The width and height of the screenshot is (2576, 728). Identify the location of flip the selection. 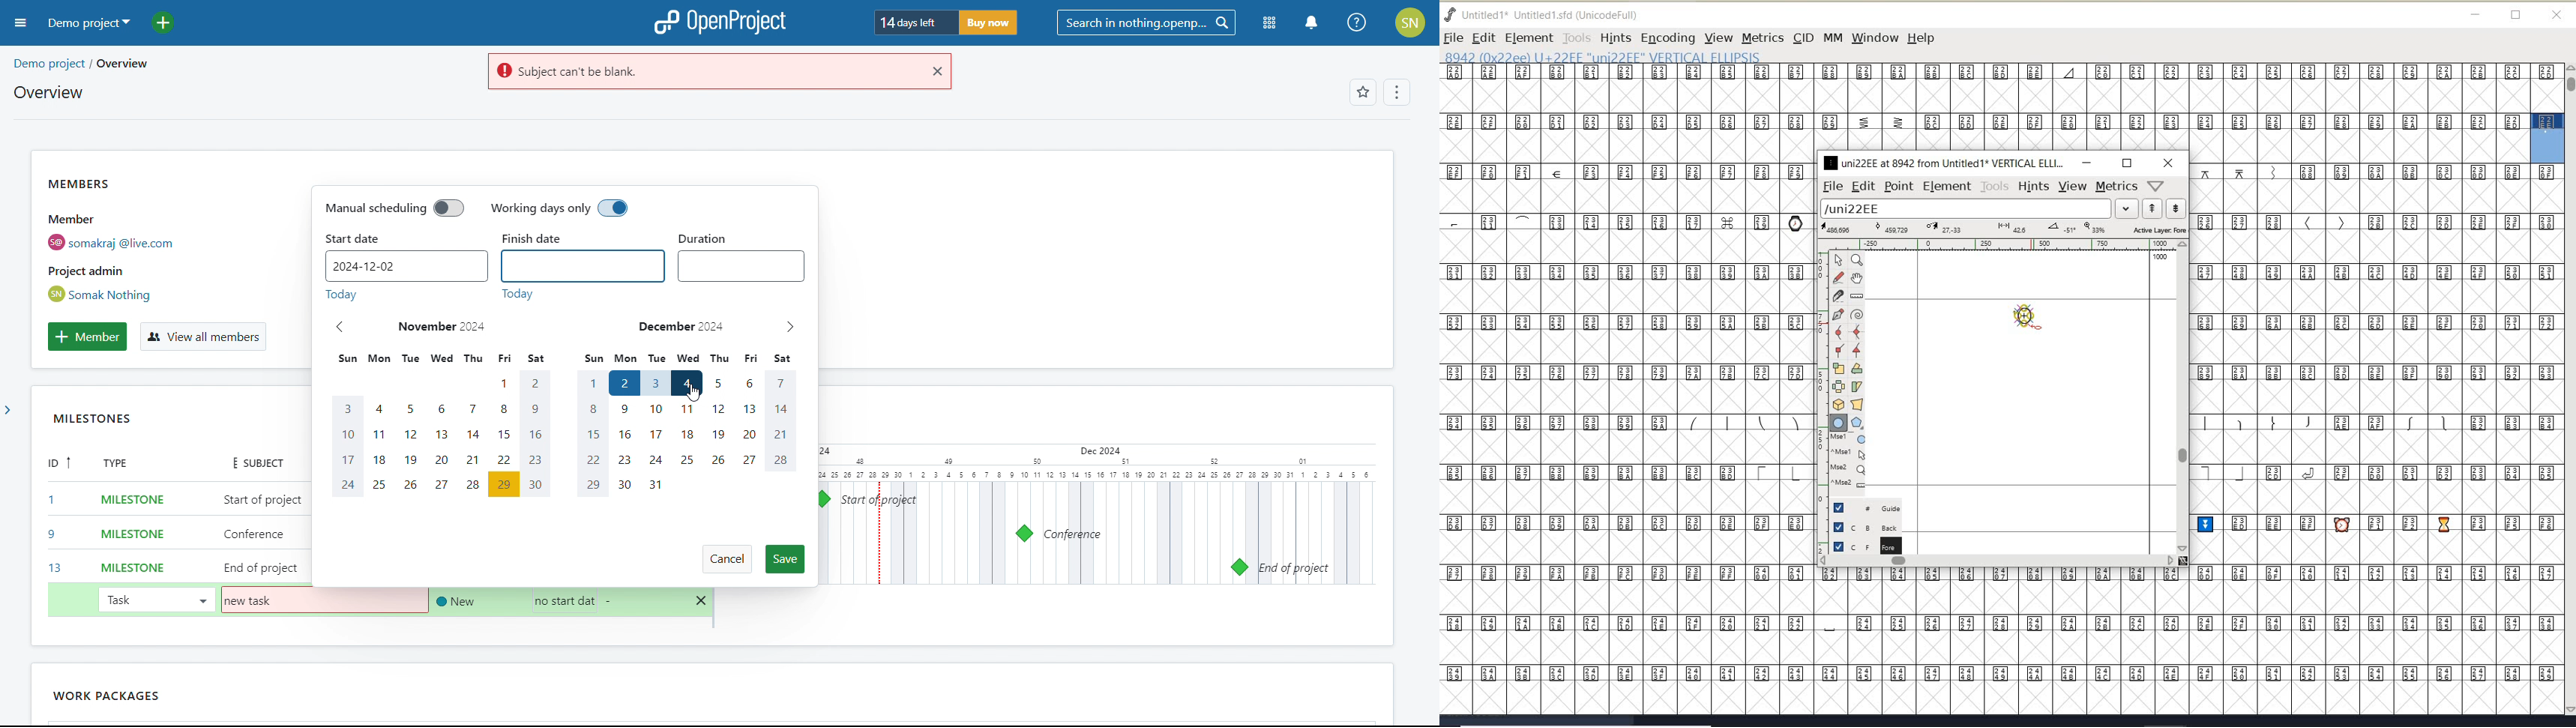
(1839, 386).